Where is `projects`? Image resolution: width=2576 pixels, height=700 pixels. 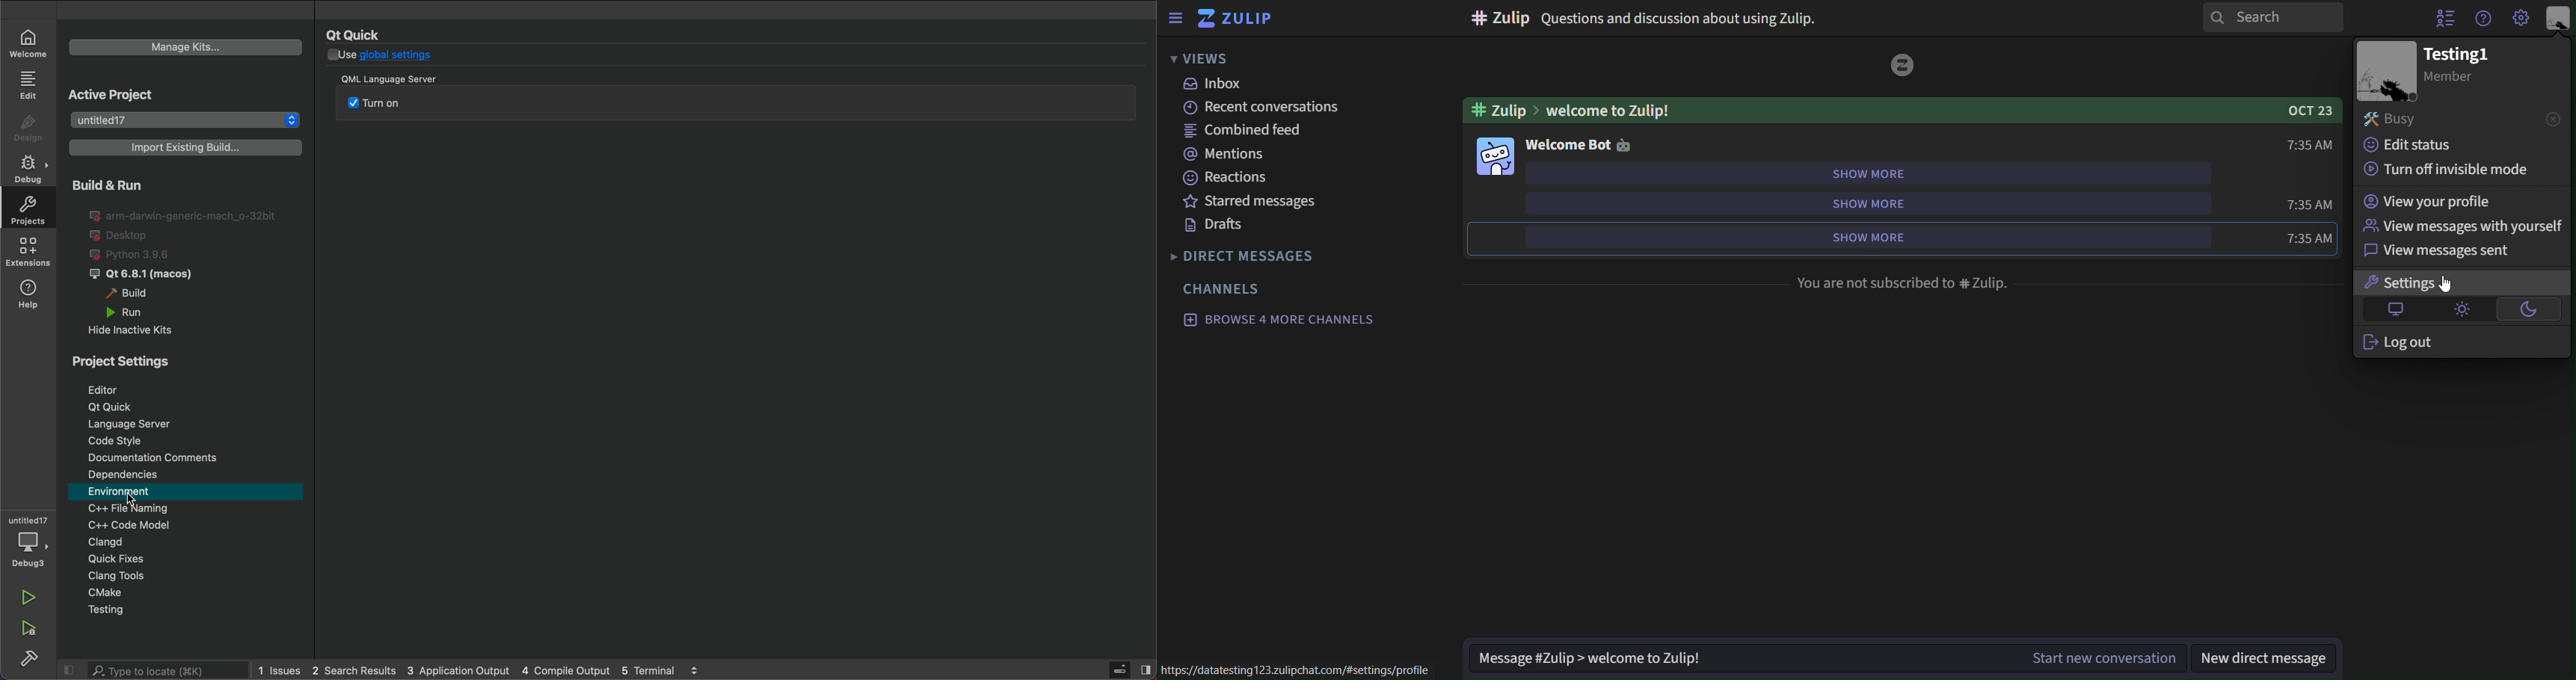 projects is located at coordinates (188, 120).